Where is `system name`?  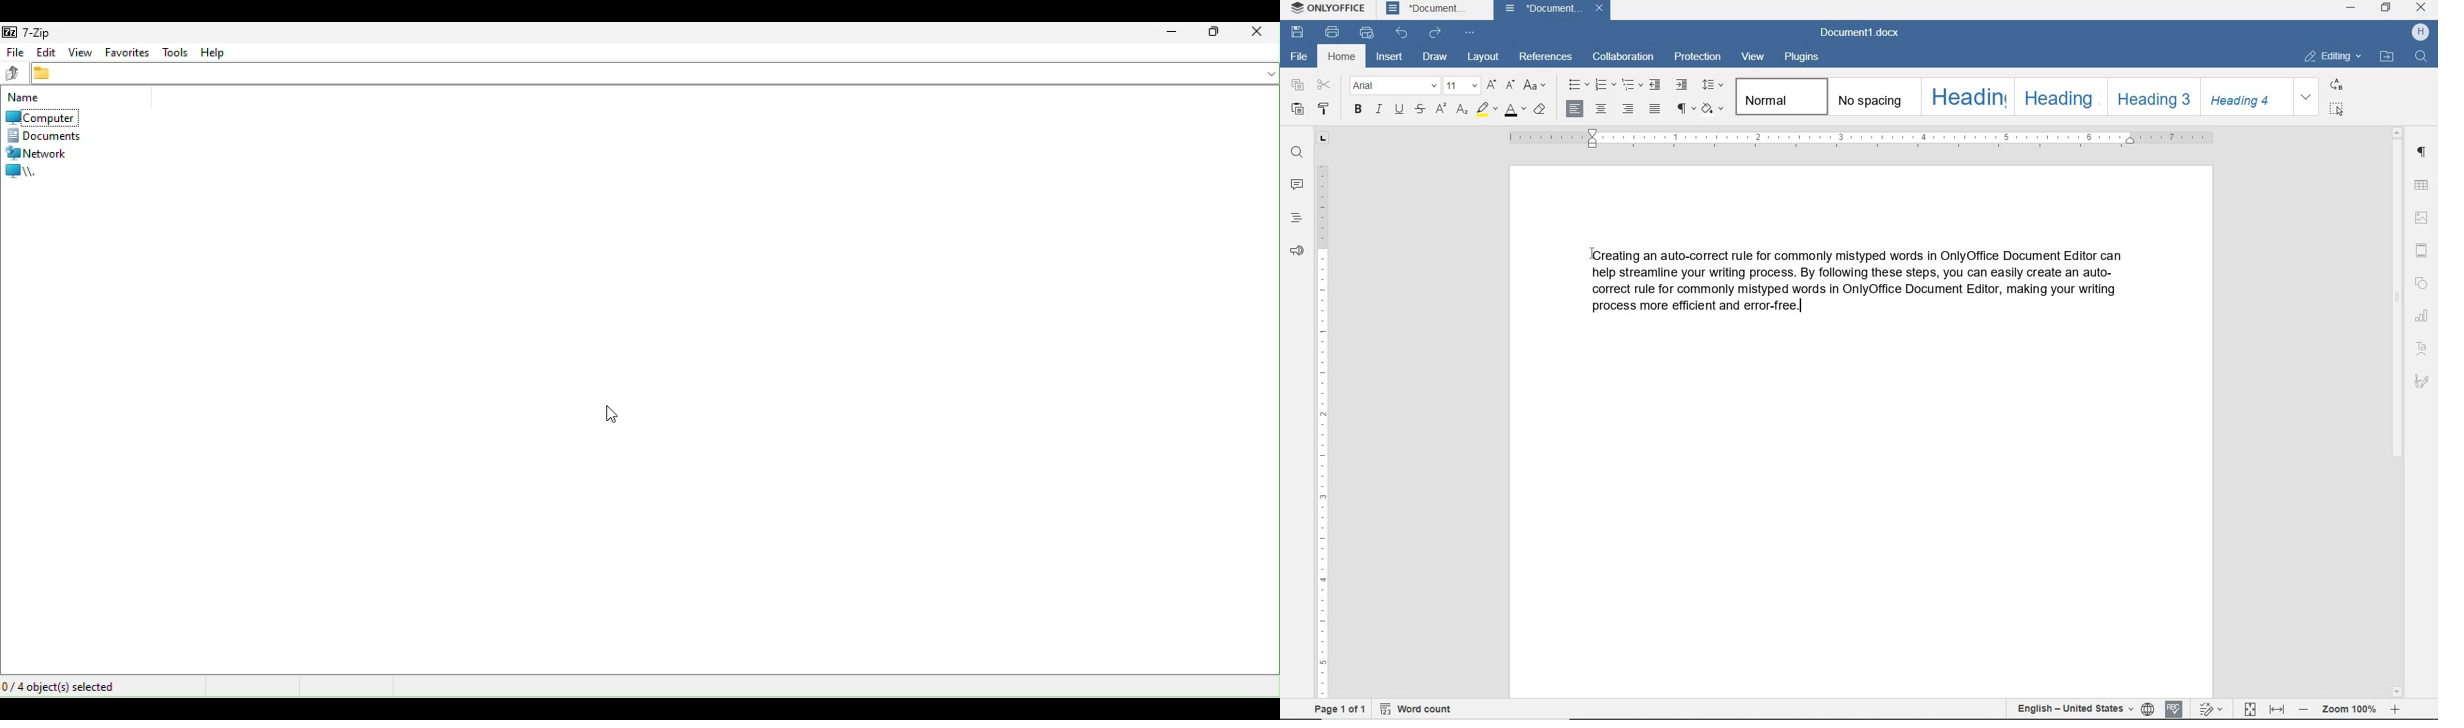 system name is located at coordinates (1326, 9).